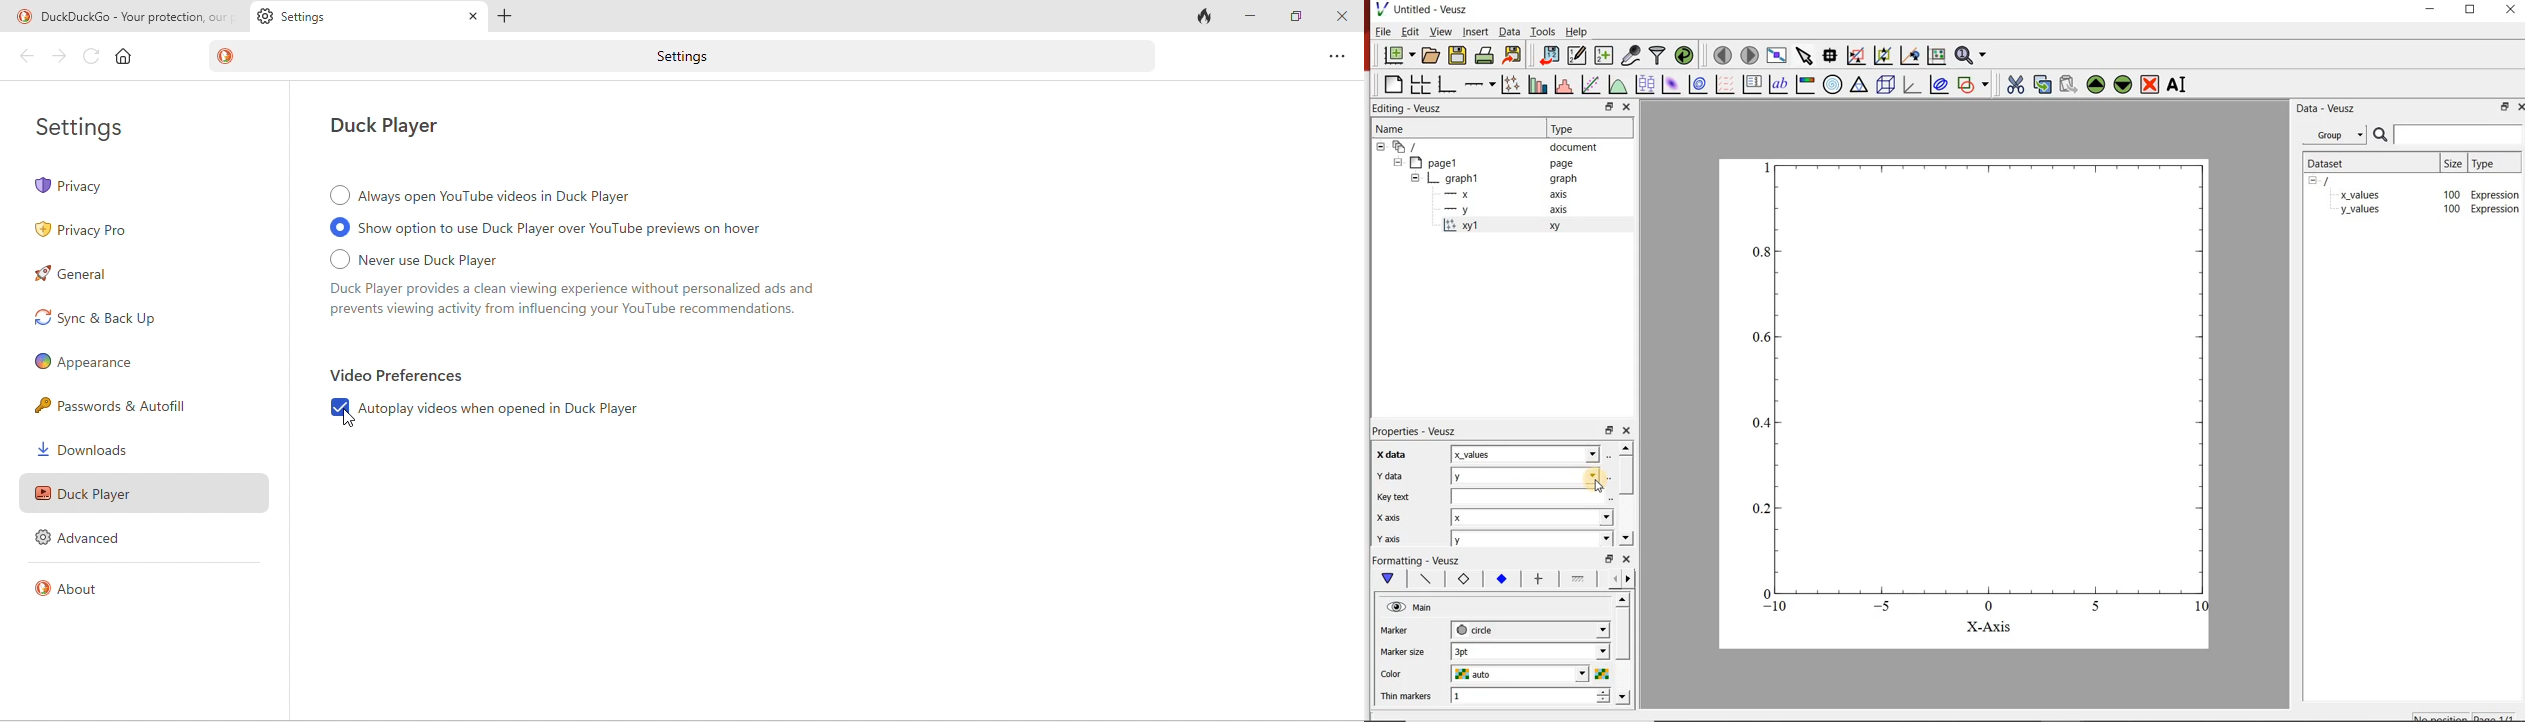  What do you see at coordinates (2458, 134) in the screenshot?
I see `input search` at bounding box center [2458, 134].